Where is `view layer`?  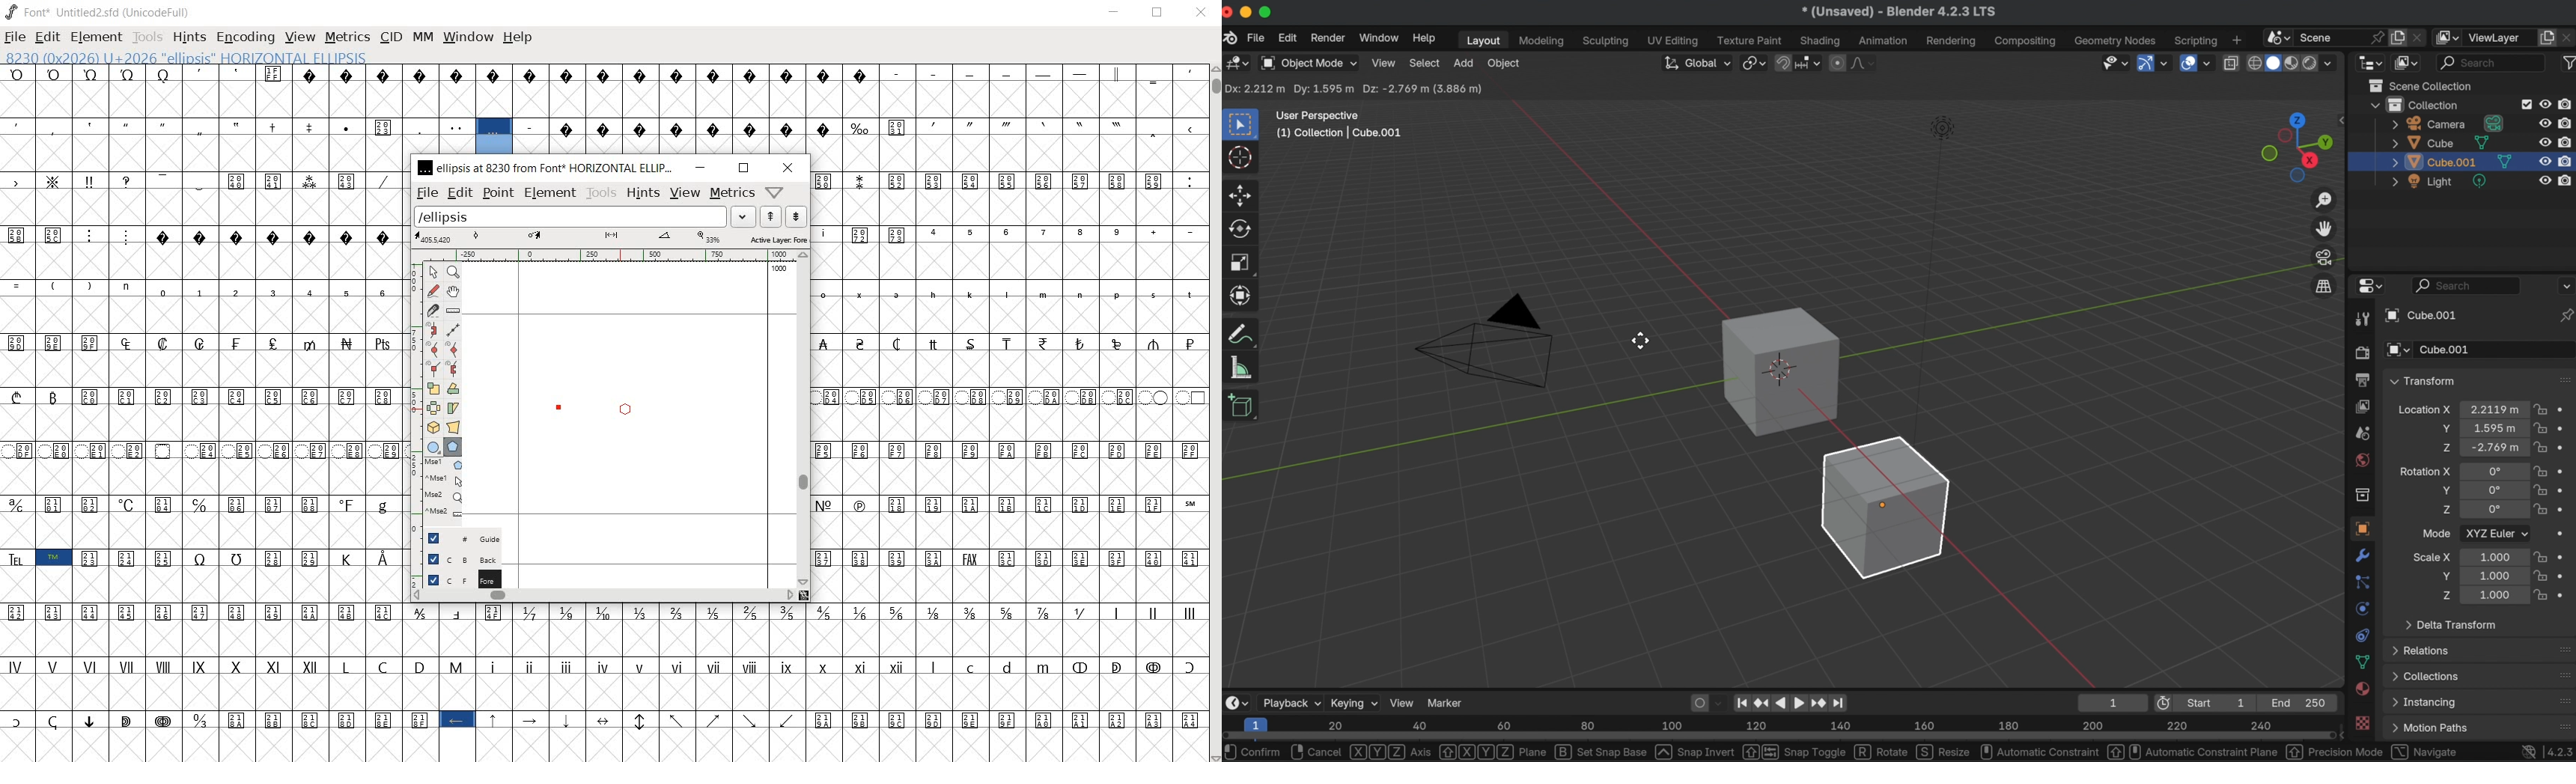
view layer is located at coordinates (2500, 37).